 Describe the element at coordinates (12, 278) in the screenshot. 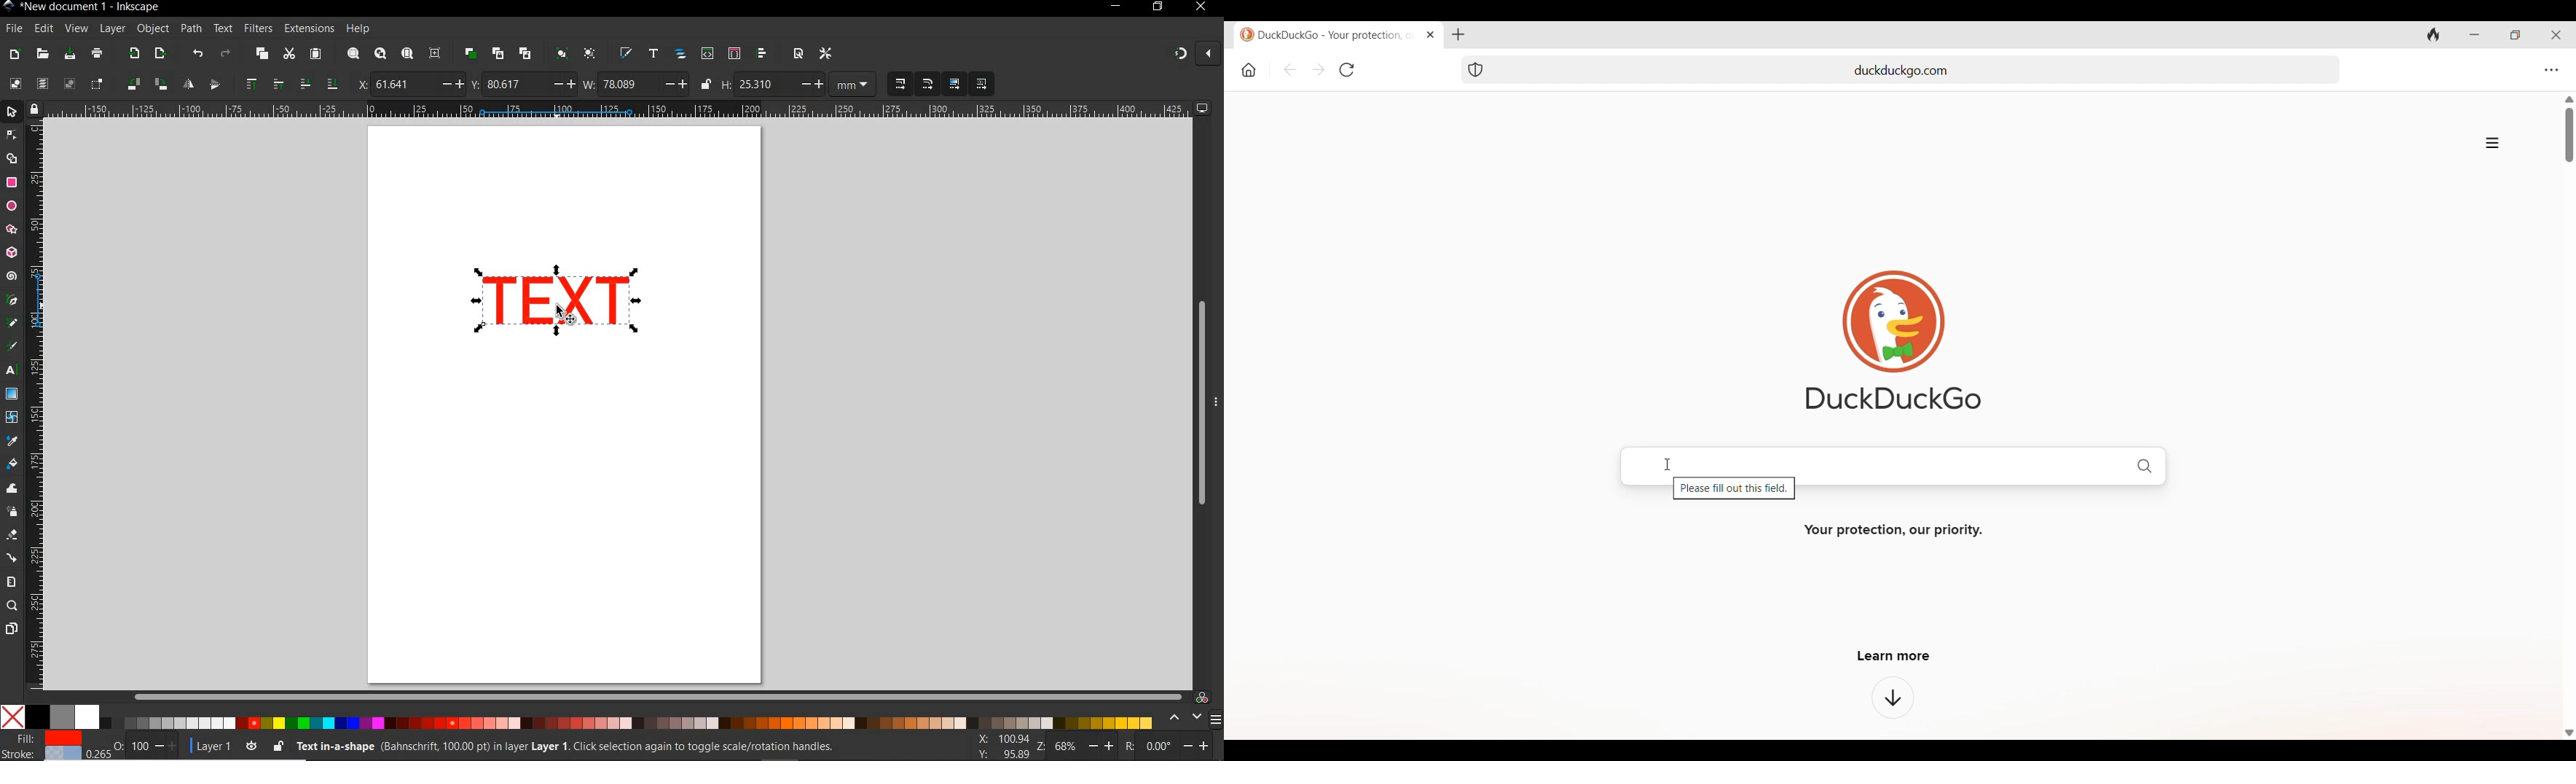

I see `spiral tool` at that location.